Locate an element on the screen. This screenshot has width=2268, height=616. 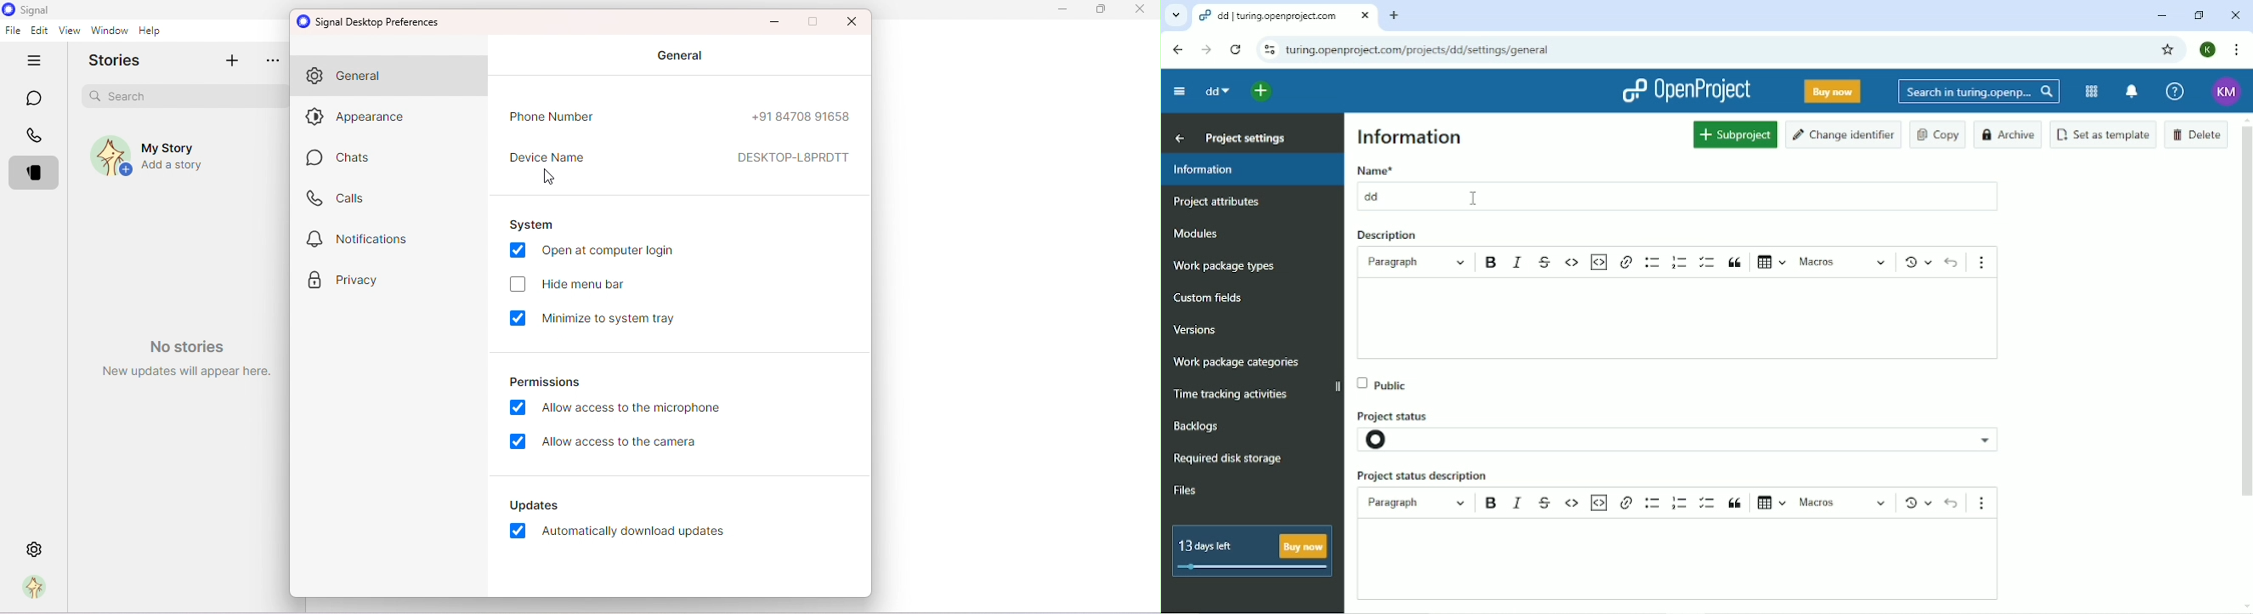
System is located at coordinates (536, 225).